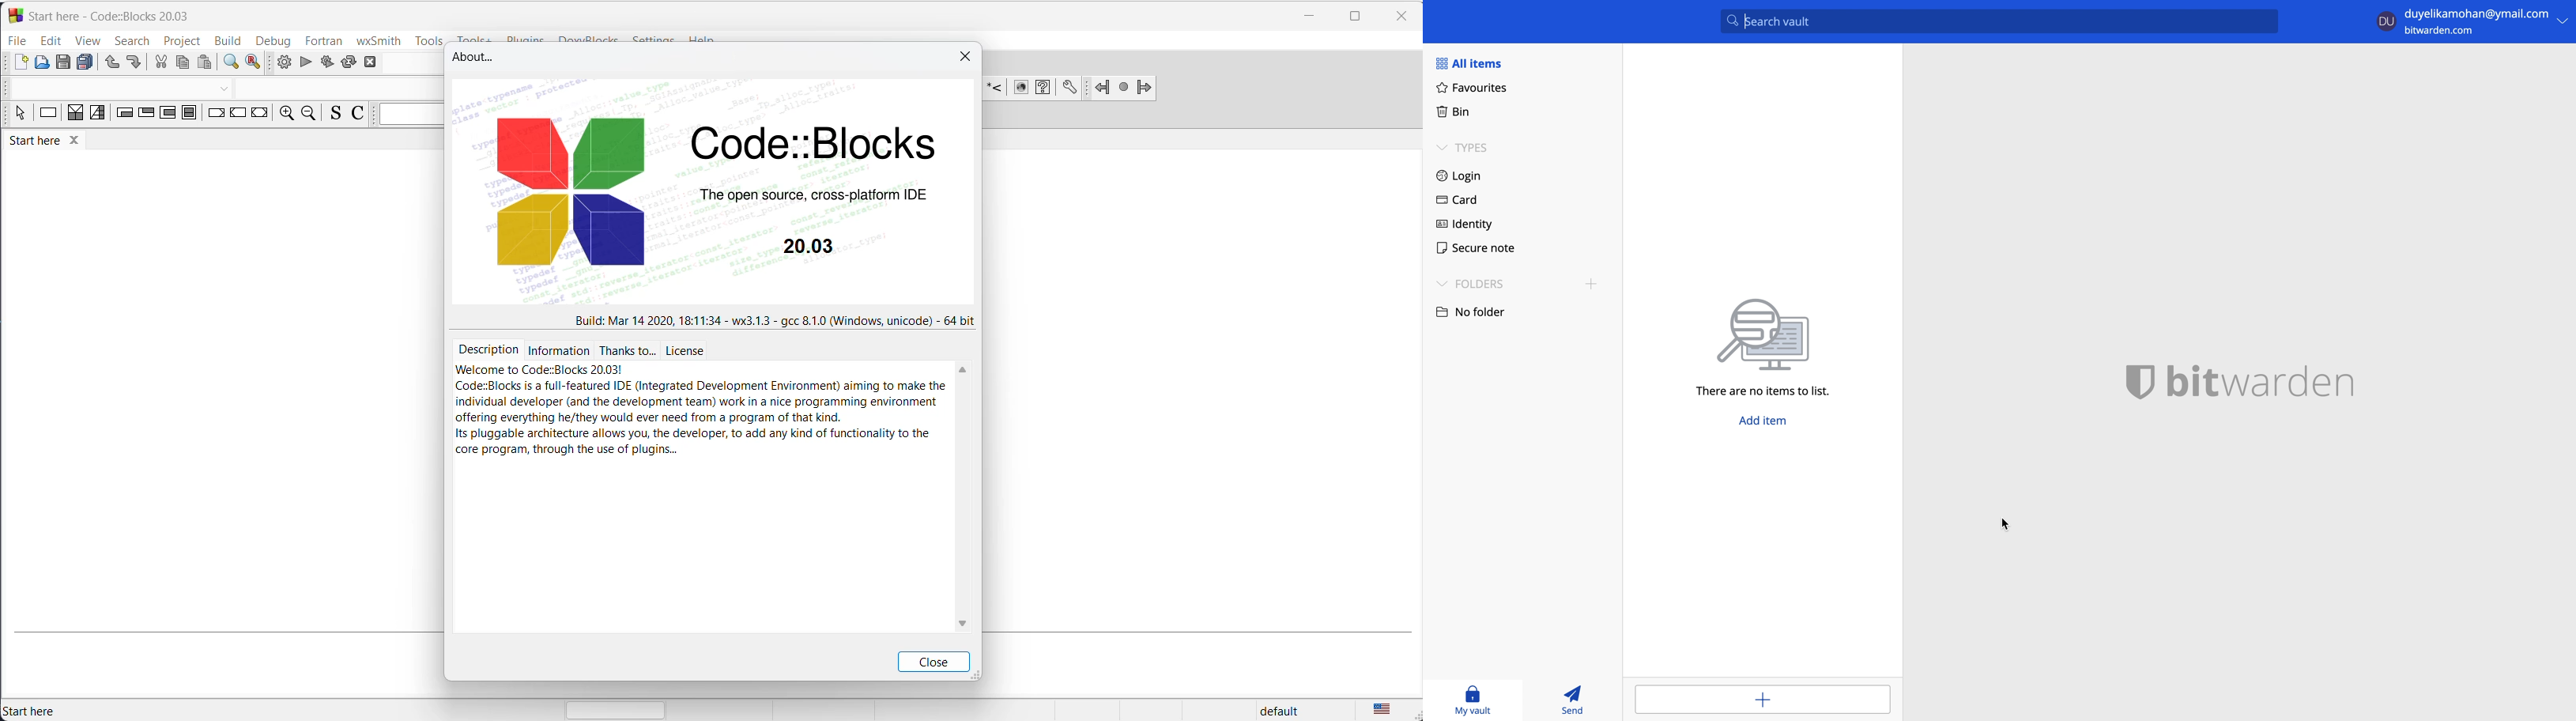  Describe the element at coordinates (324, 63) in the screenshot. I see `build and run` at that location.